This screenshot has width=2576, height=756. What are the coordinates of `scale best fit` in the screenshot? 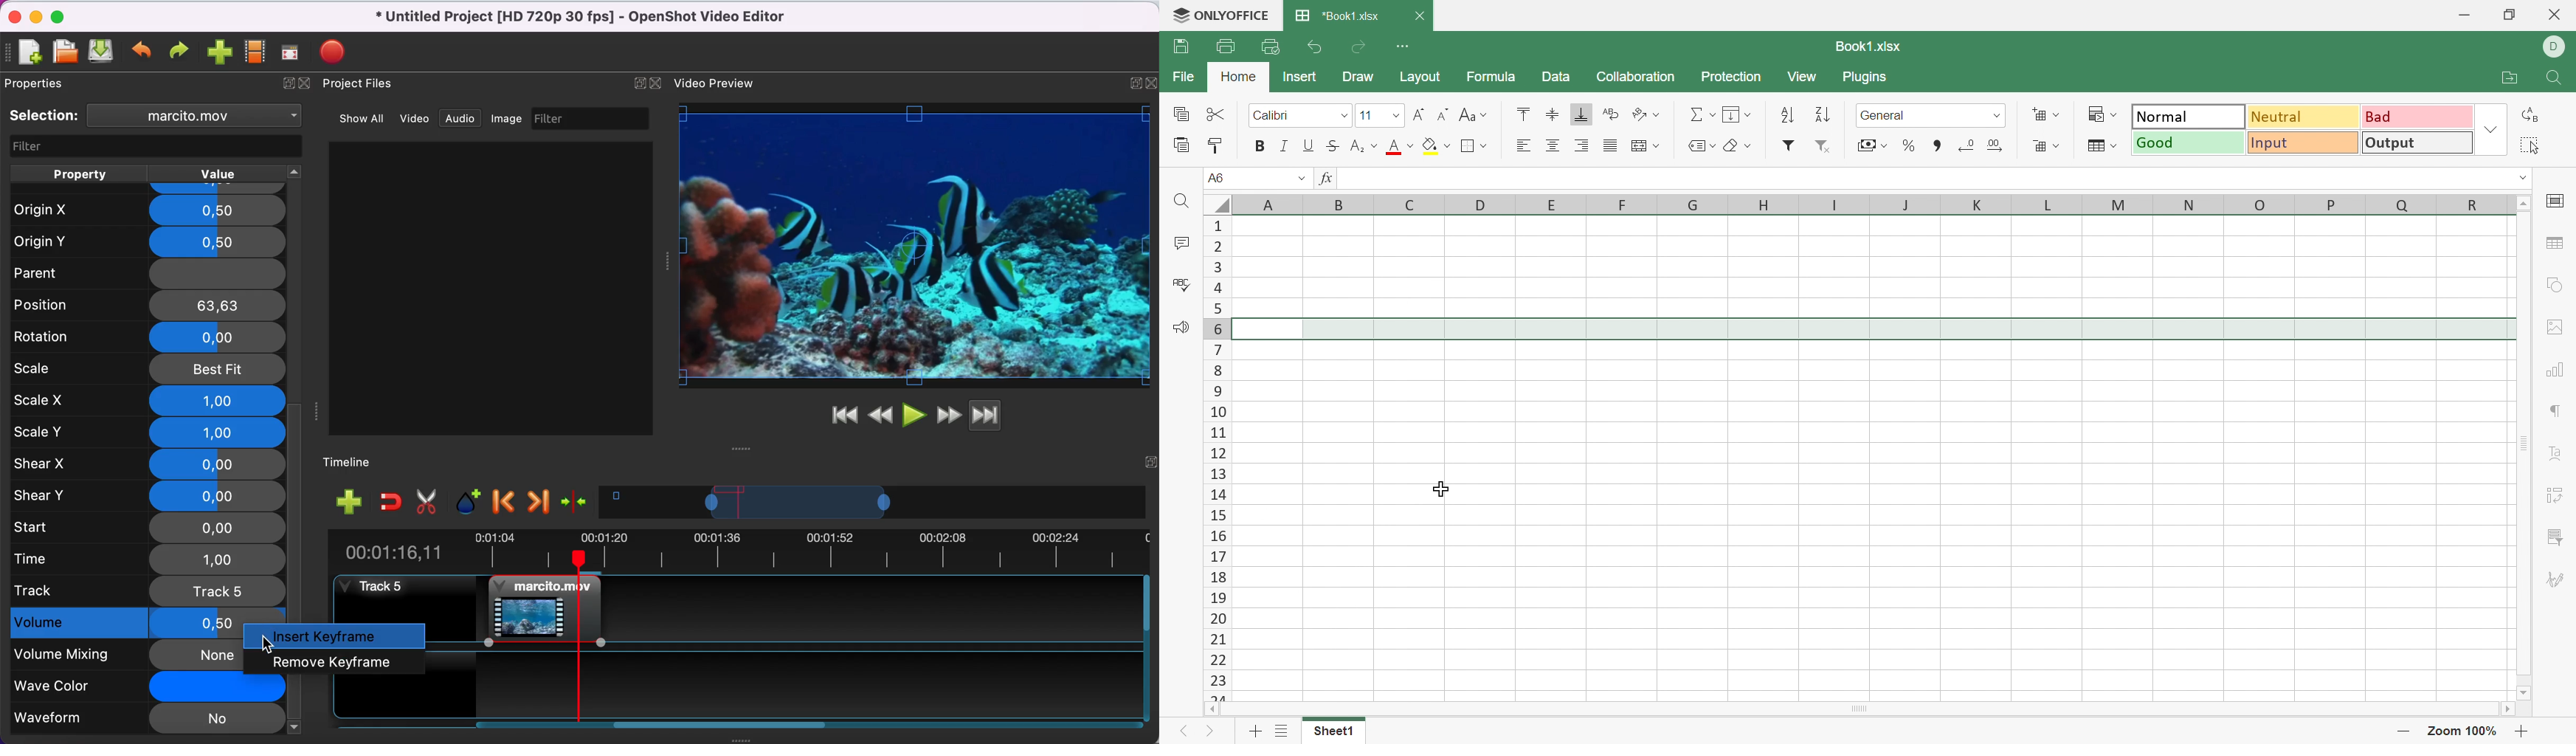 It's located at (149, 369).